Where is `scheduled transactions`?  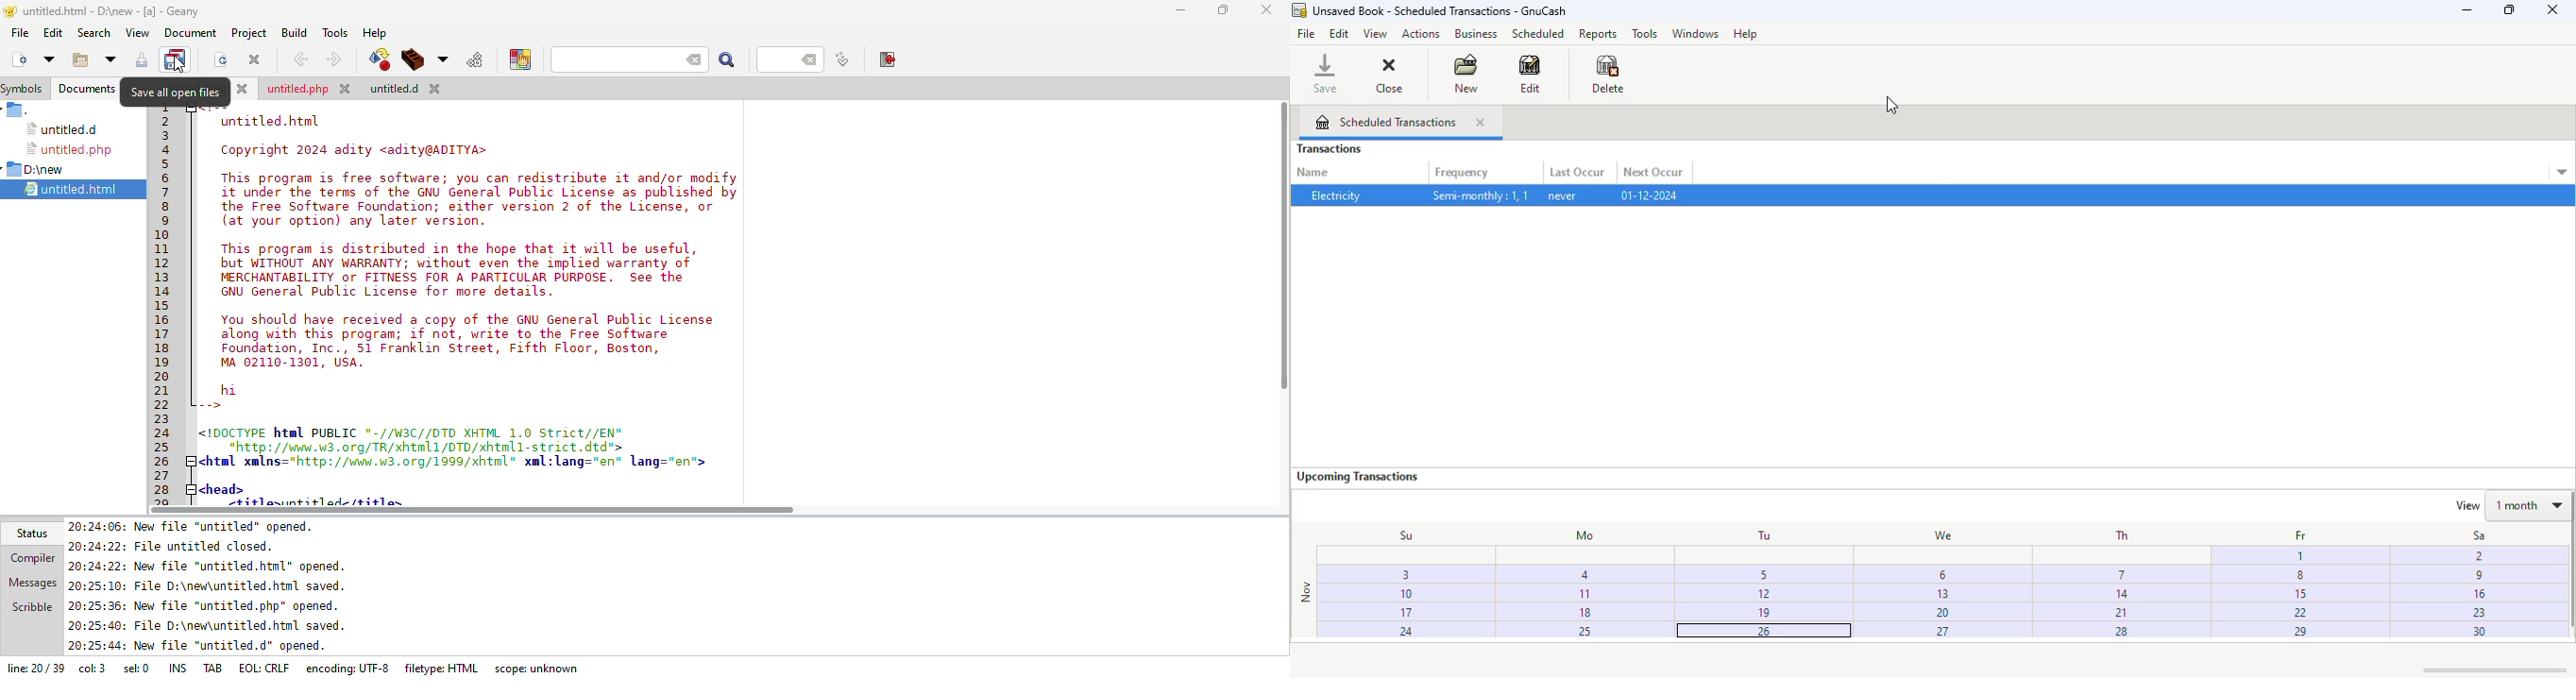 scheduled transactions is located at coordinates (1386, 121).